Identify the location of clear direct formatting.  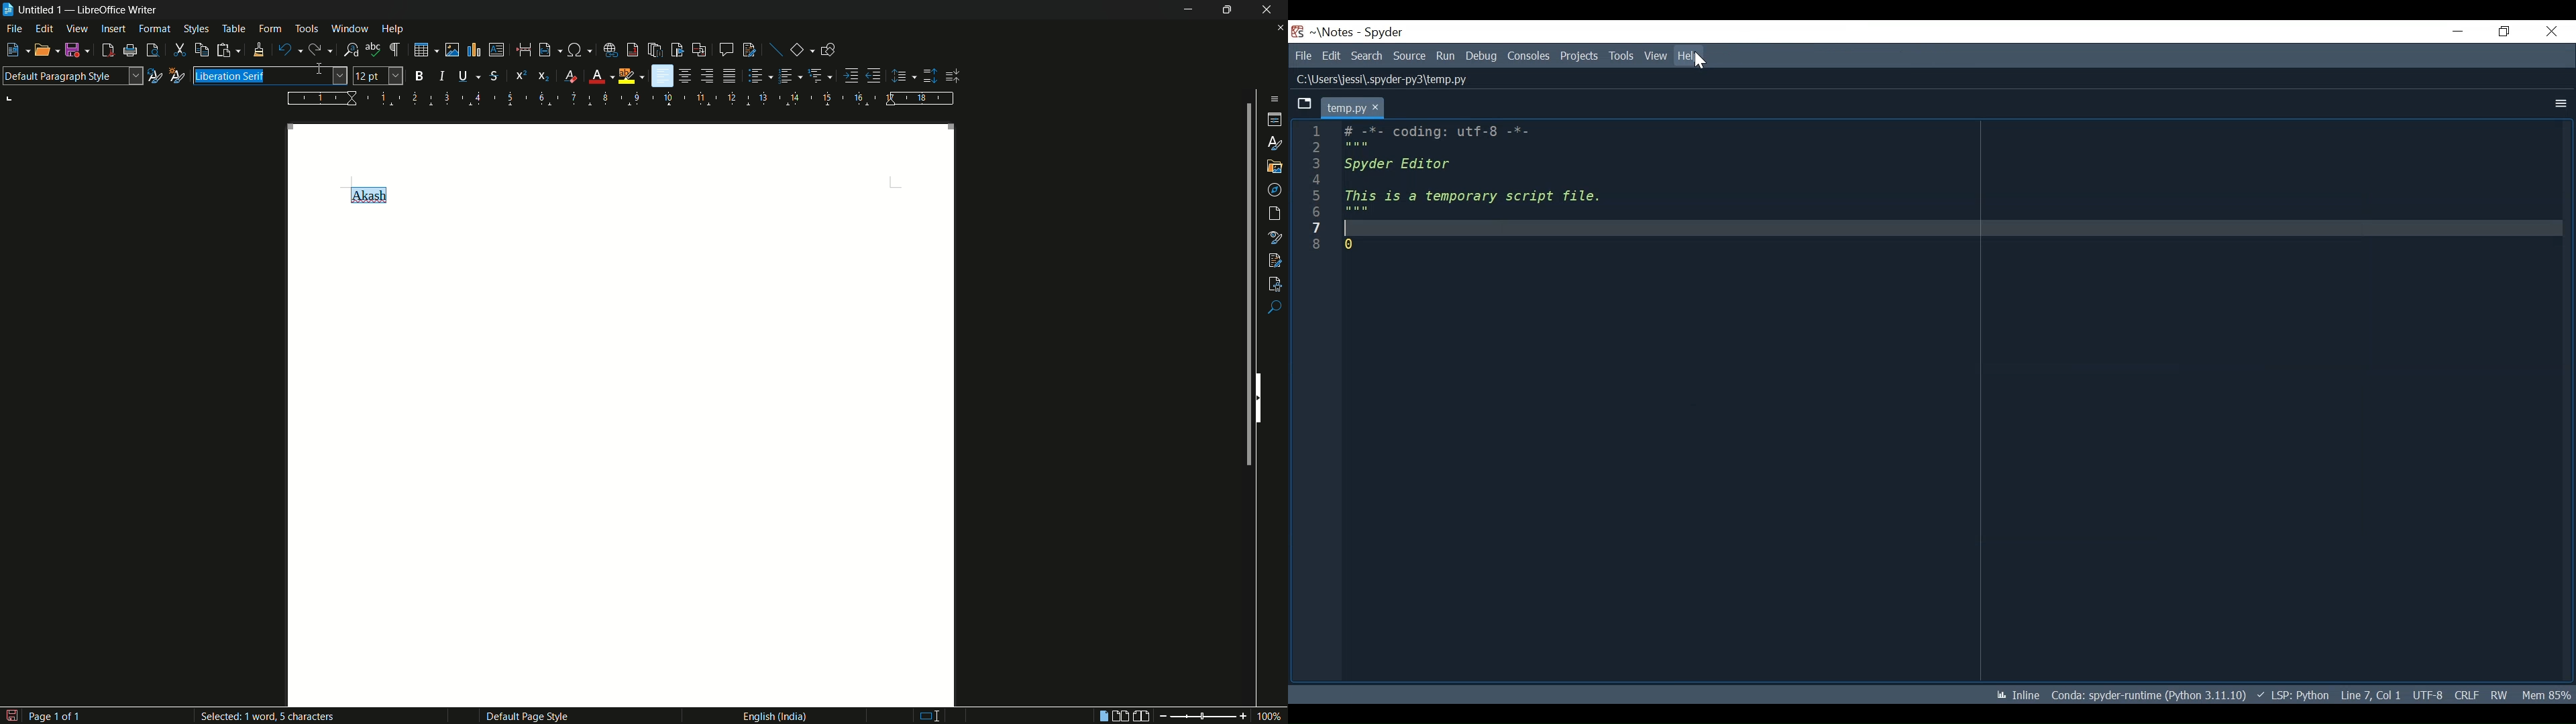
(573, 77).